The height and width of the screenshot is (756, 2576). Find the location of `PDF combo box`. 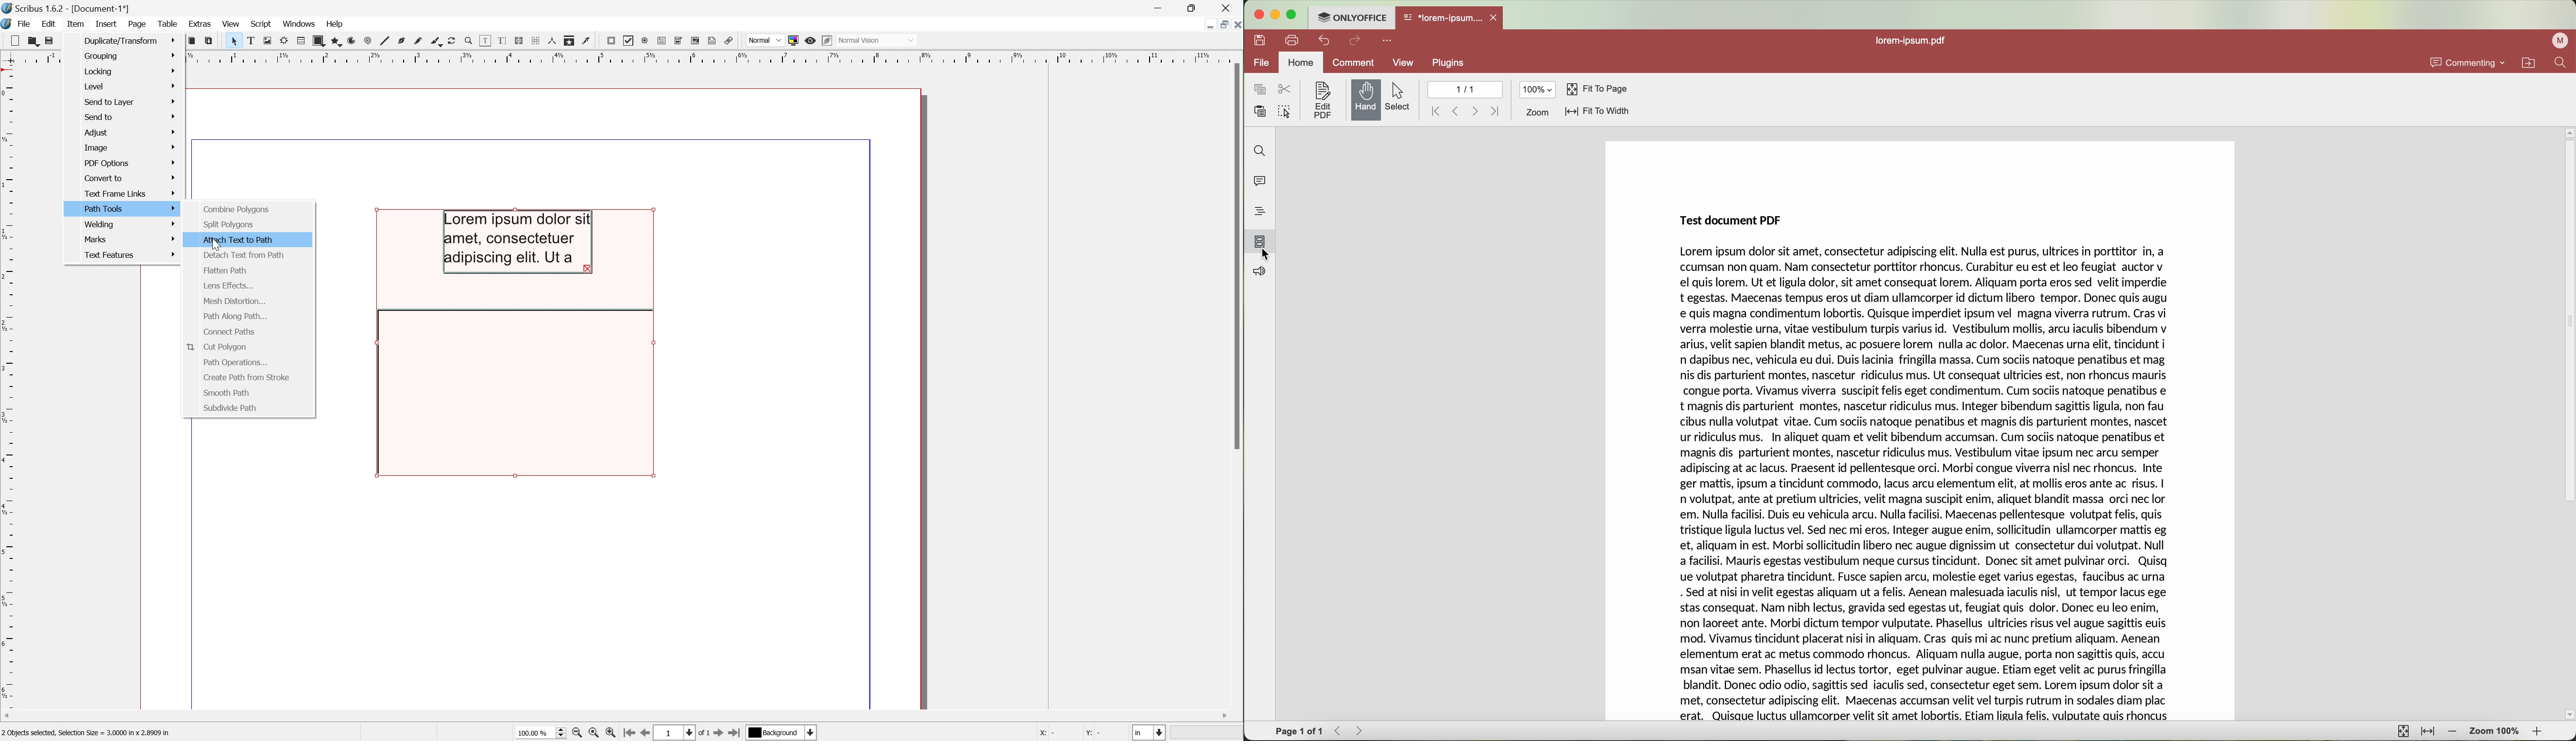

PDF combo box is located at coordinates (677, 39).